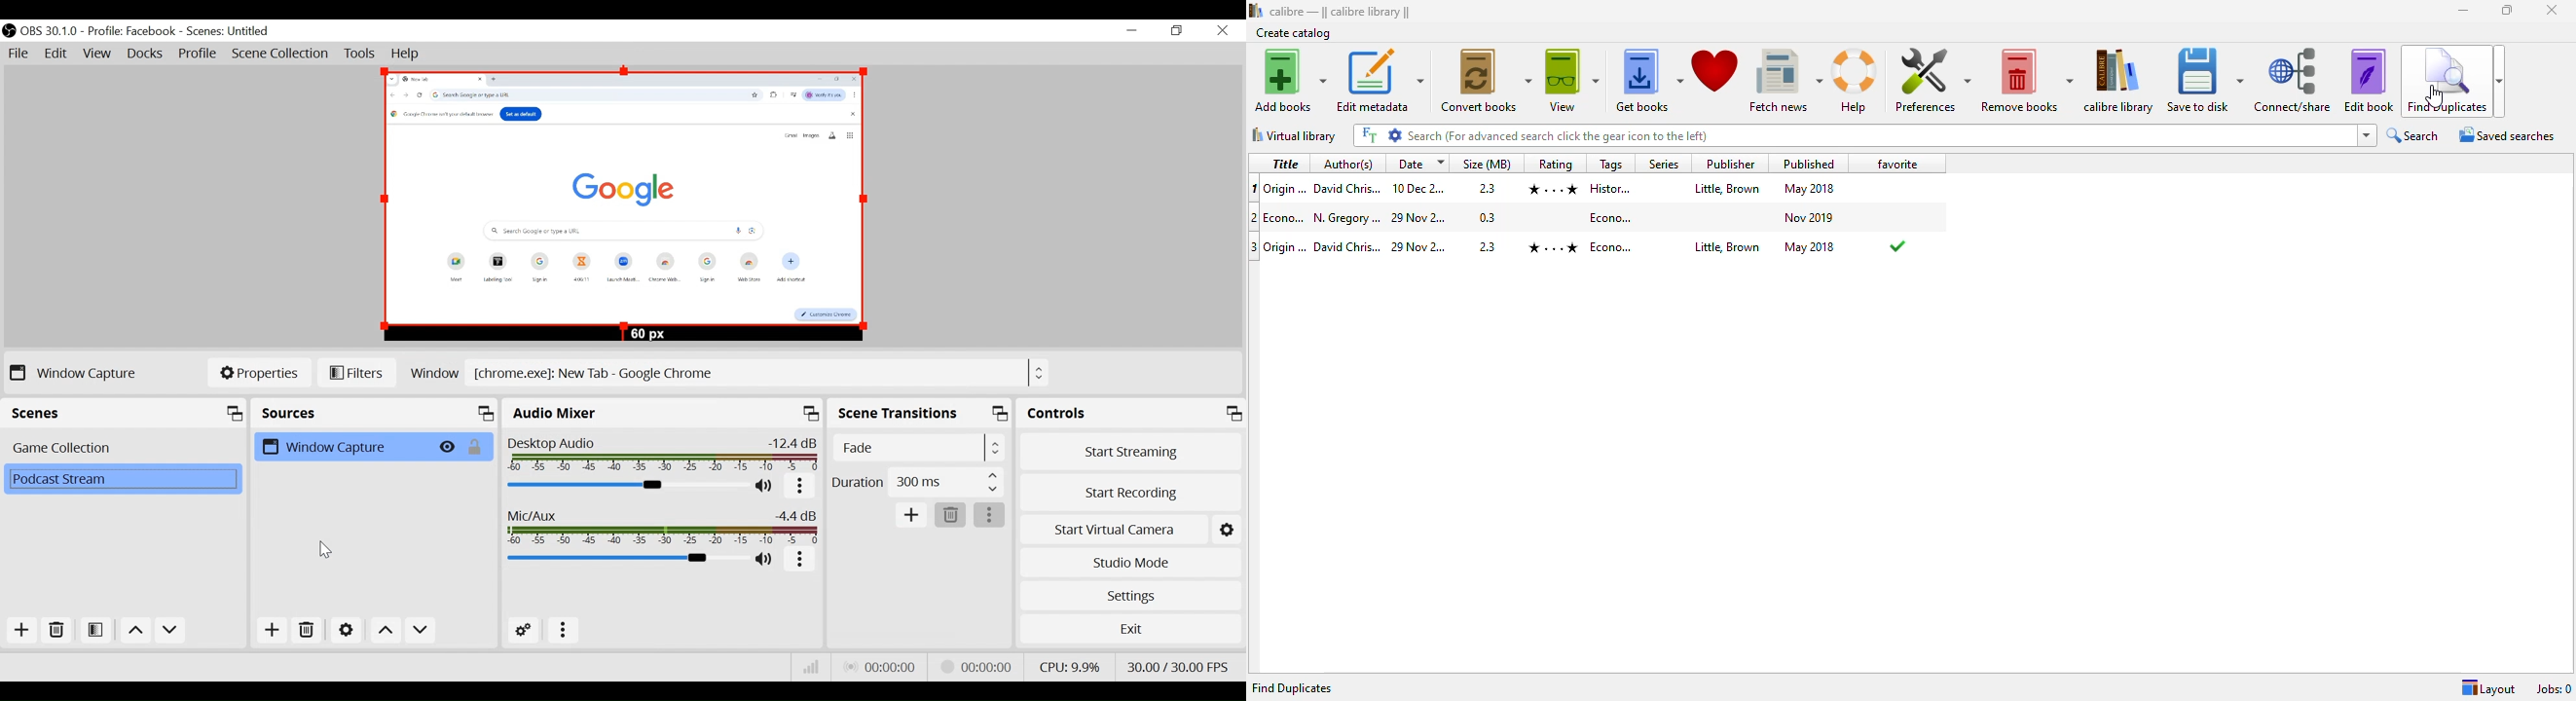  Describe the element at coordinates (148, 31) in the screenshot. I see `OBS 30.1.0 - Profile Facebook - Scenes Untitled` at that location.